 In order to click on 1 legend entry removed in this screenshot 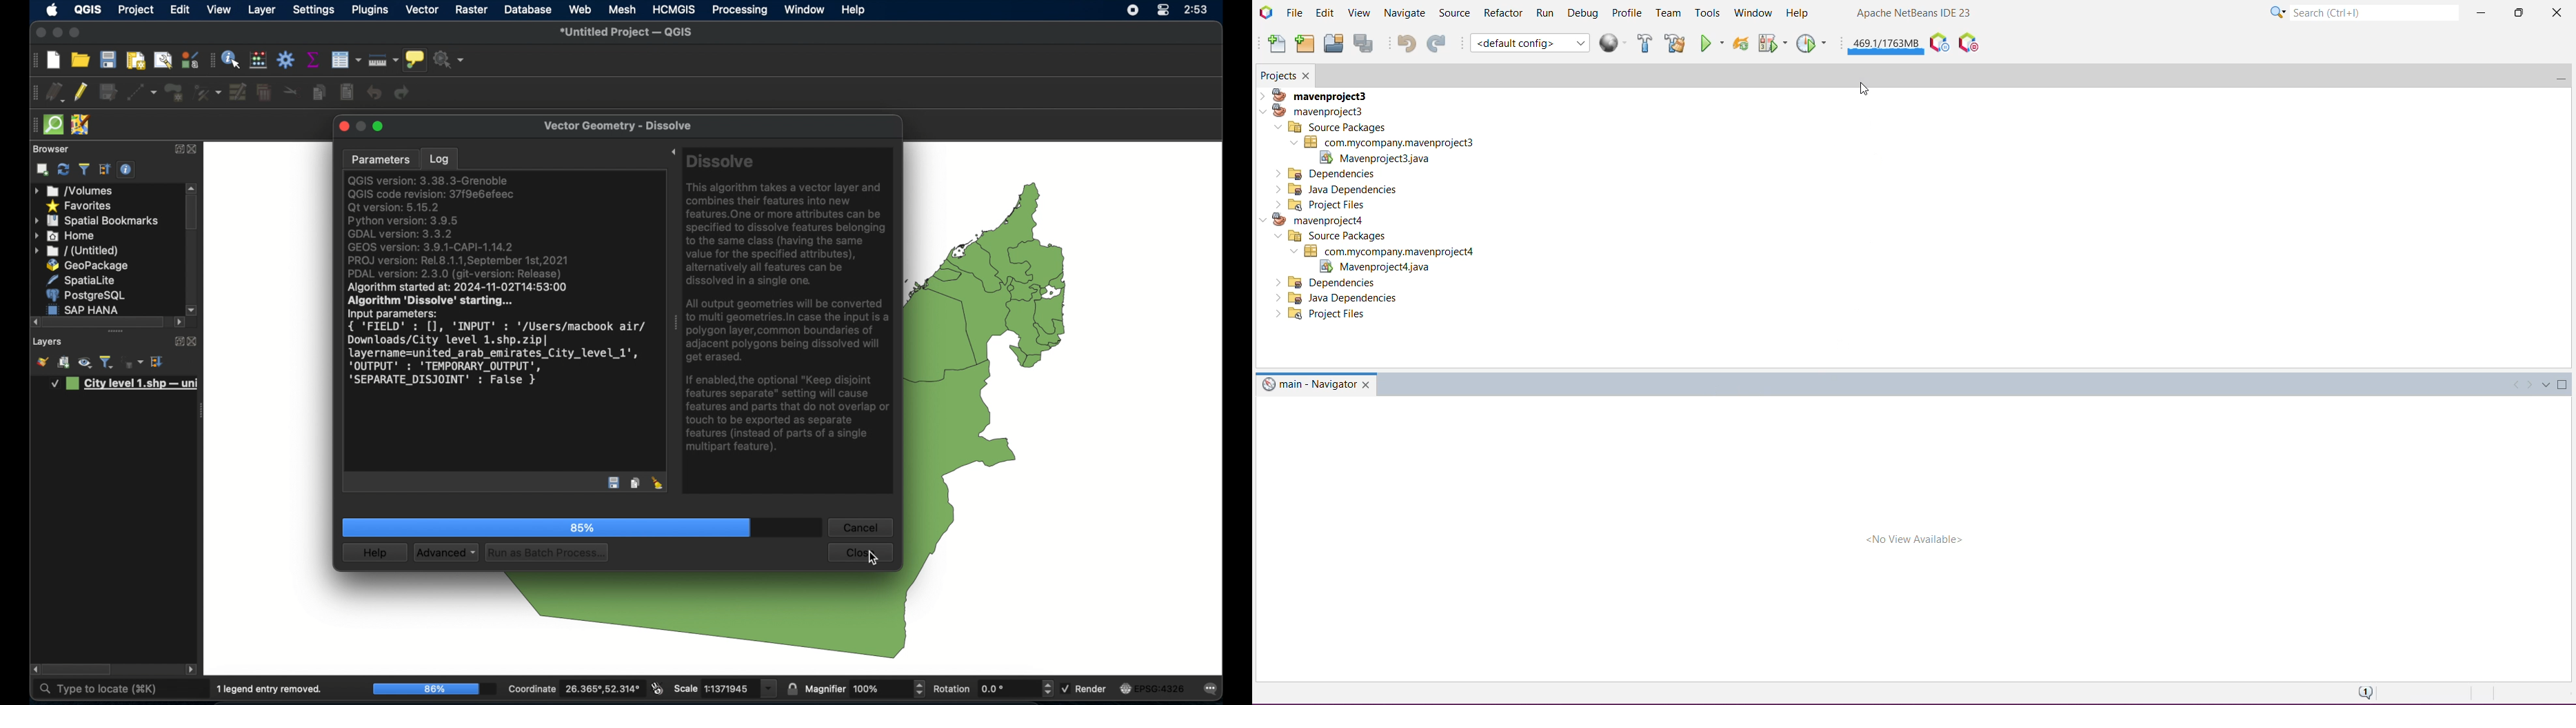, I will do `click(271, 689)`.